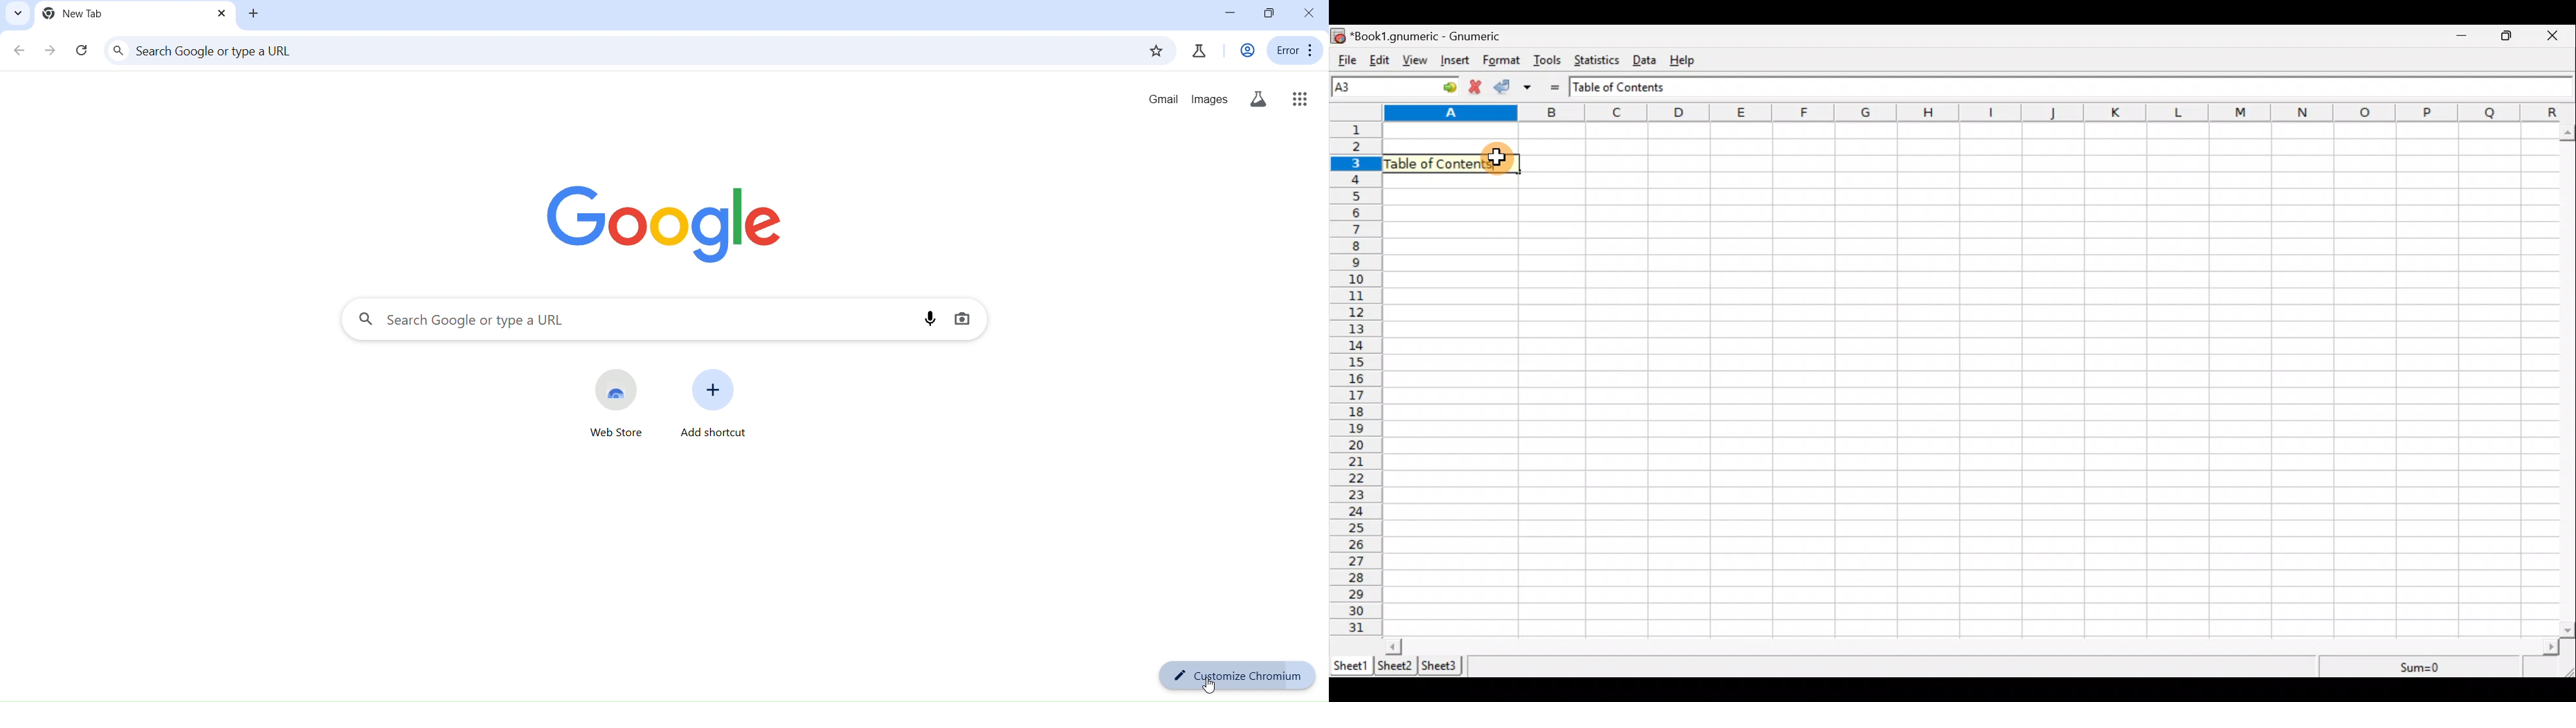  What do you see at coordinates (1419, 60) in the screenshot?
I see `View` at bounding box center [1419, 60].